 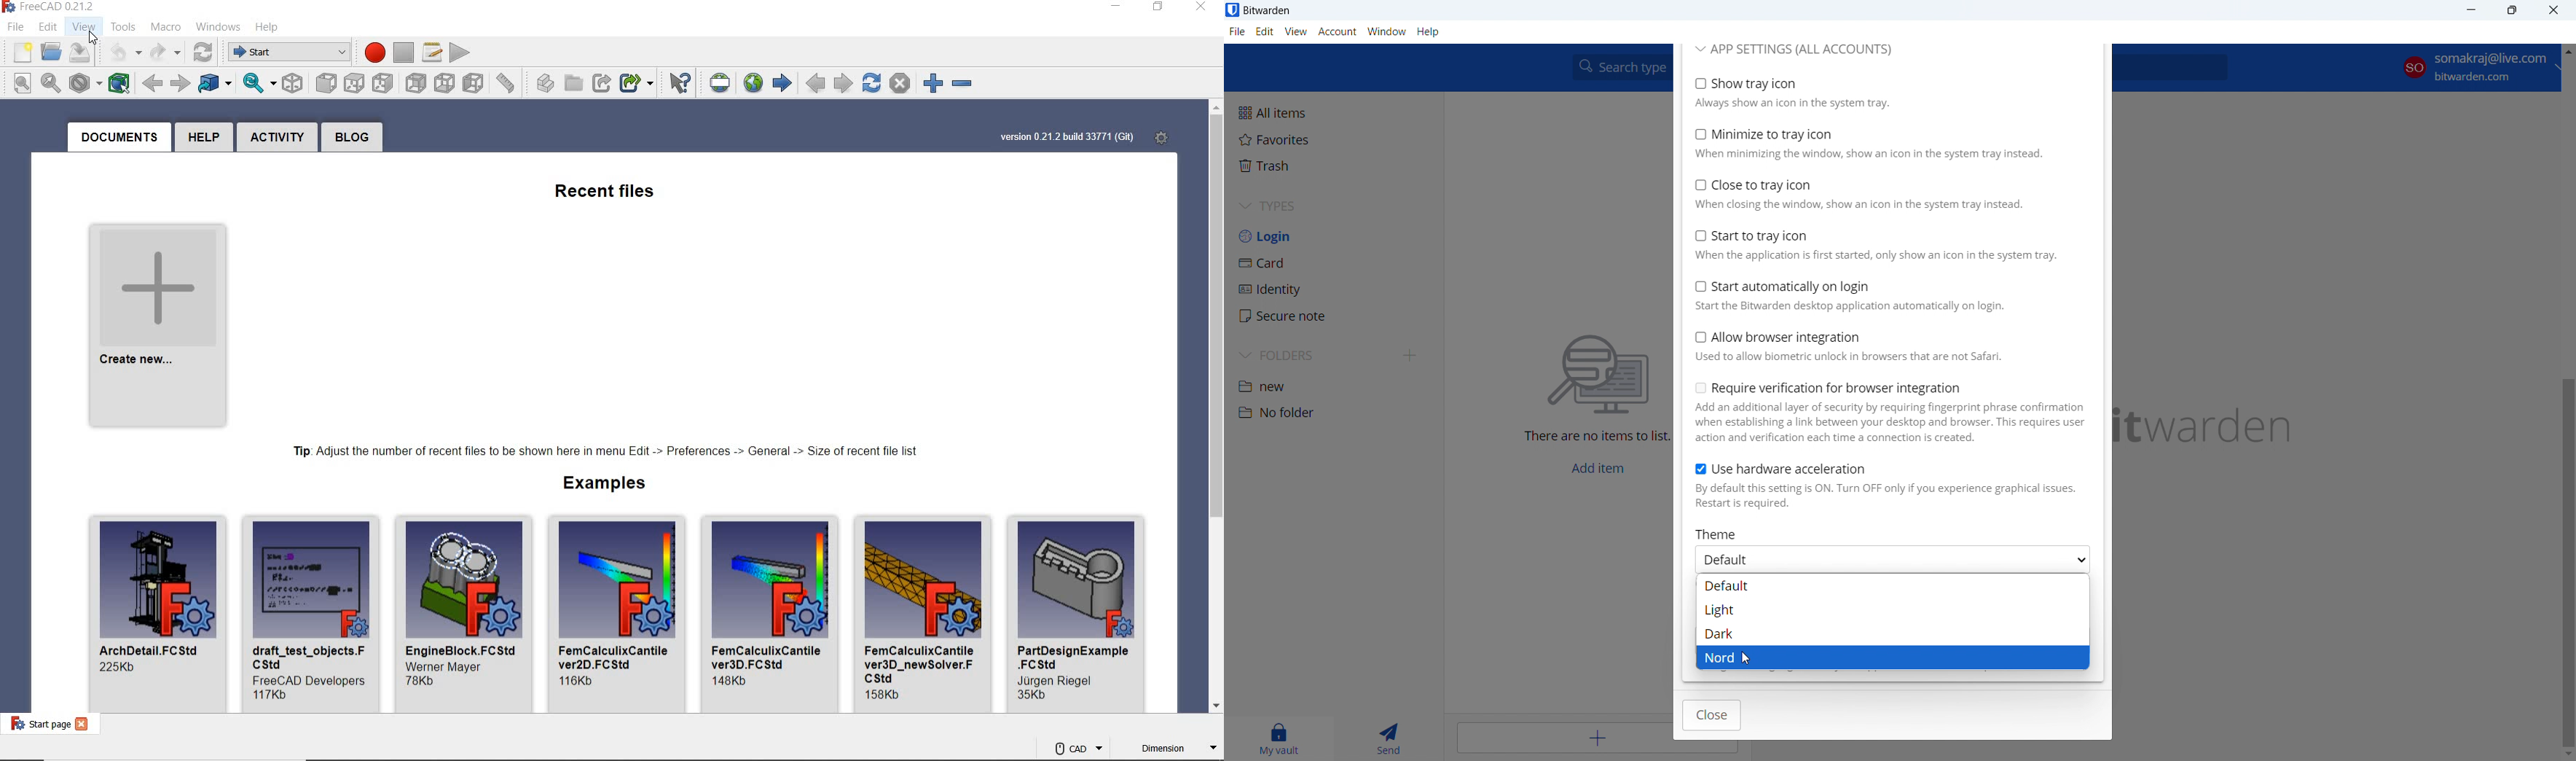 I want to click on new, so click(x=21, y=53).